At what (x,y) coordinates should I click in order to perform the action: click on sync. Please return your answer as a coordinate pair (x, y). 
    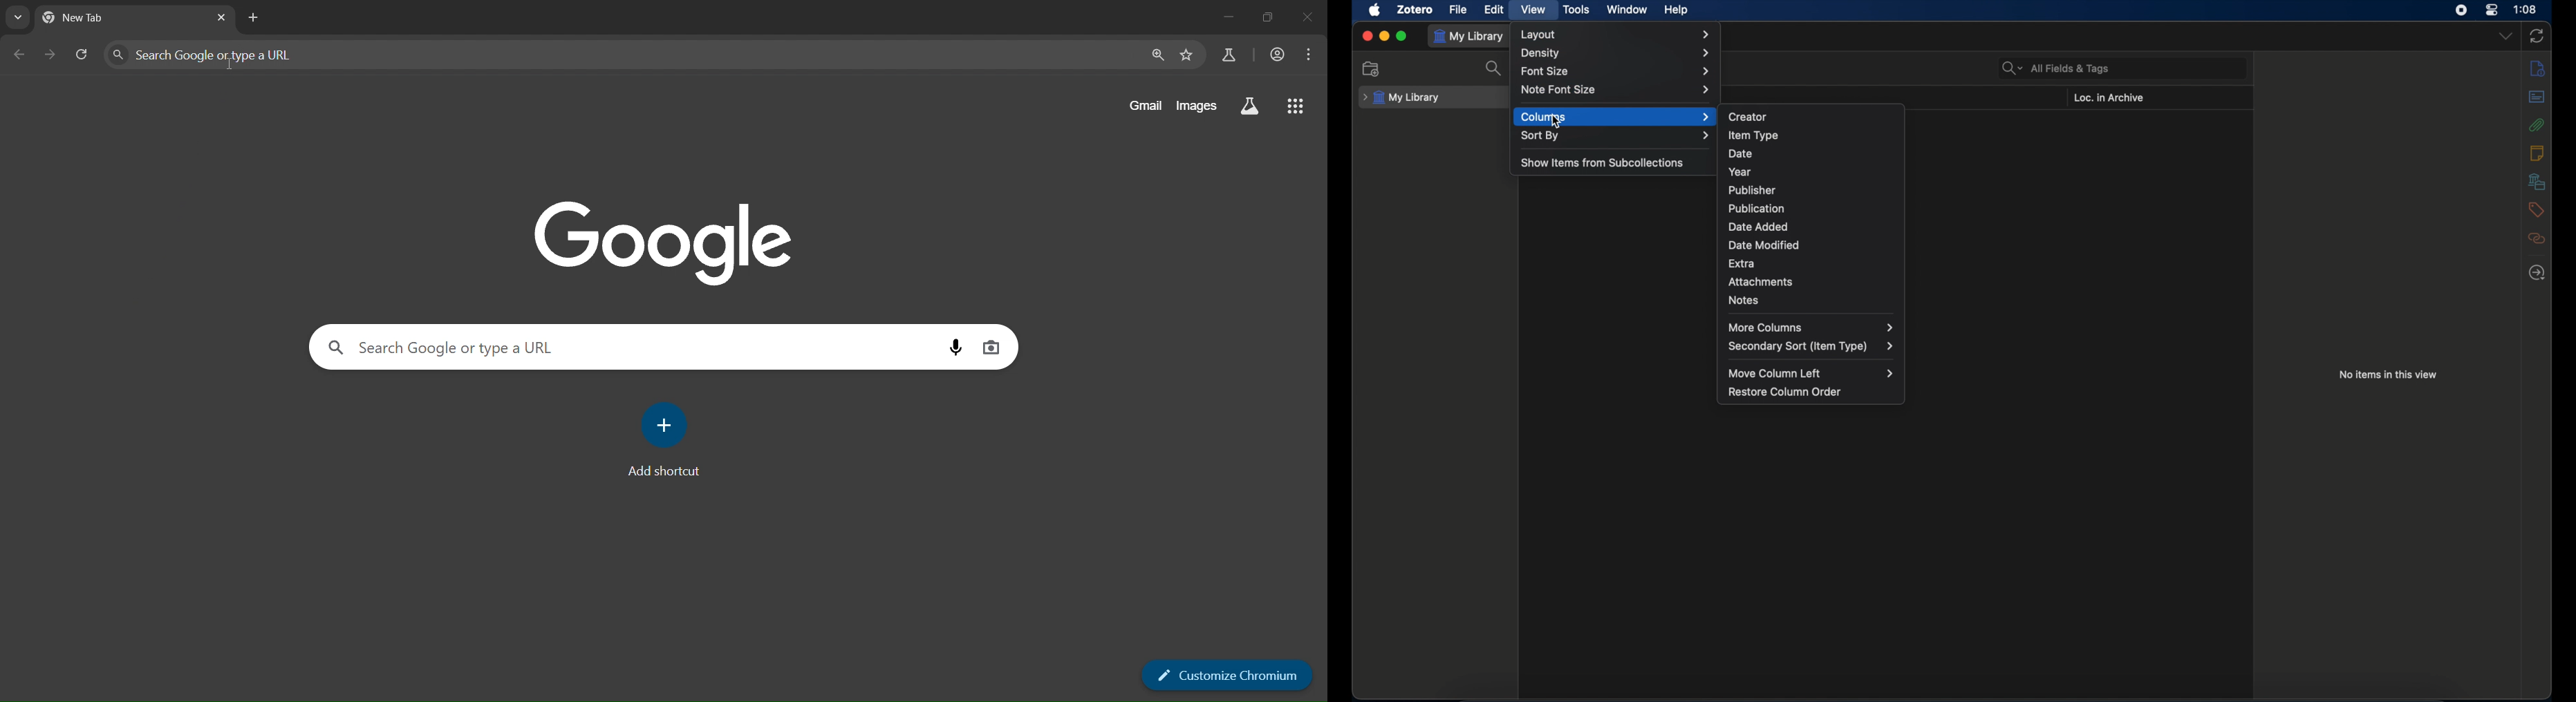
    Looking at the image, I should click on (2538, 36).